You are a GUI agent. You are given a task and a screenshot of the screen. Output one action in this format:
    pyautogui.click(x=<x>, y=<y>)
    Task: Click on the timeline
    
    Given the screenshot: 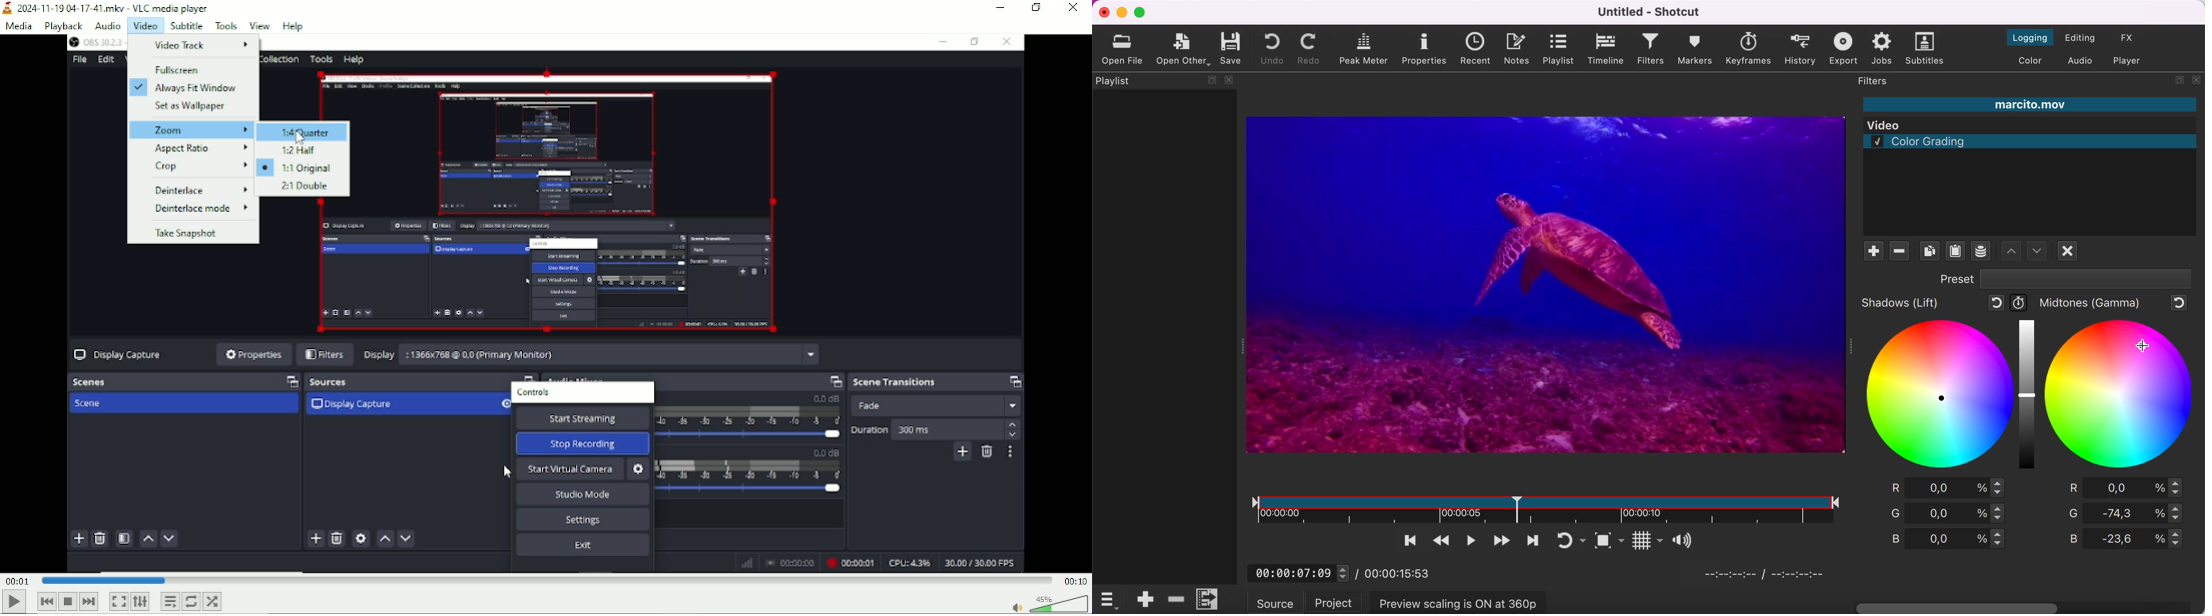 What is the action you would take?
    pyautogui.click(x=1606, y=49)
    